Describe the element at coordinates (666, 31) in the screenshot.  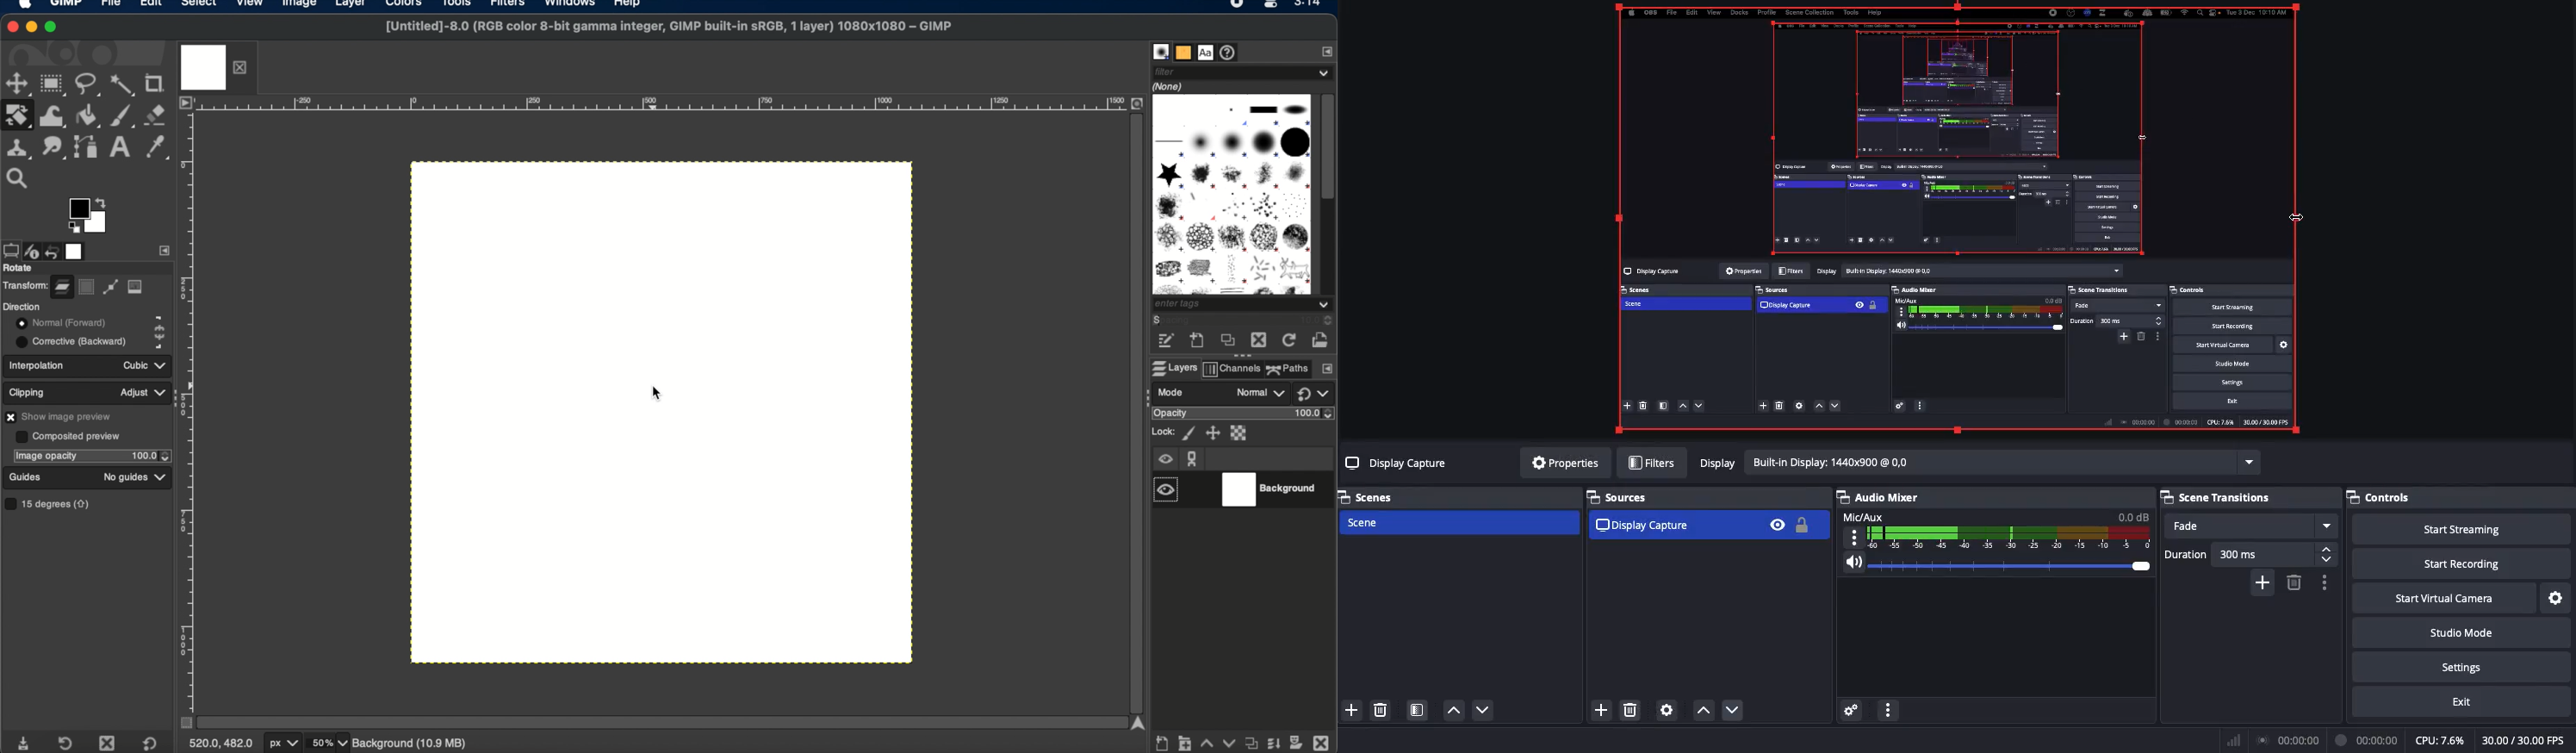
I see `[Untitled]-8.0 (RGB color 8-bit gamma integer, GIMP built-in sRGB, 1 layer) 1080x1080 - GIMP` at that location.